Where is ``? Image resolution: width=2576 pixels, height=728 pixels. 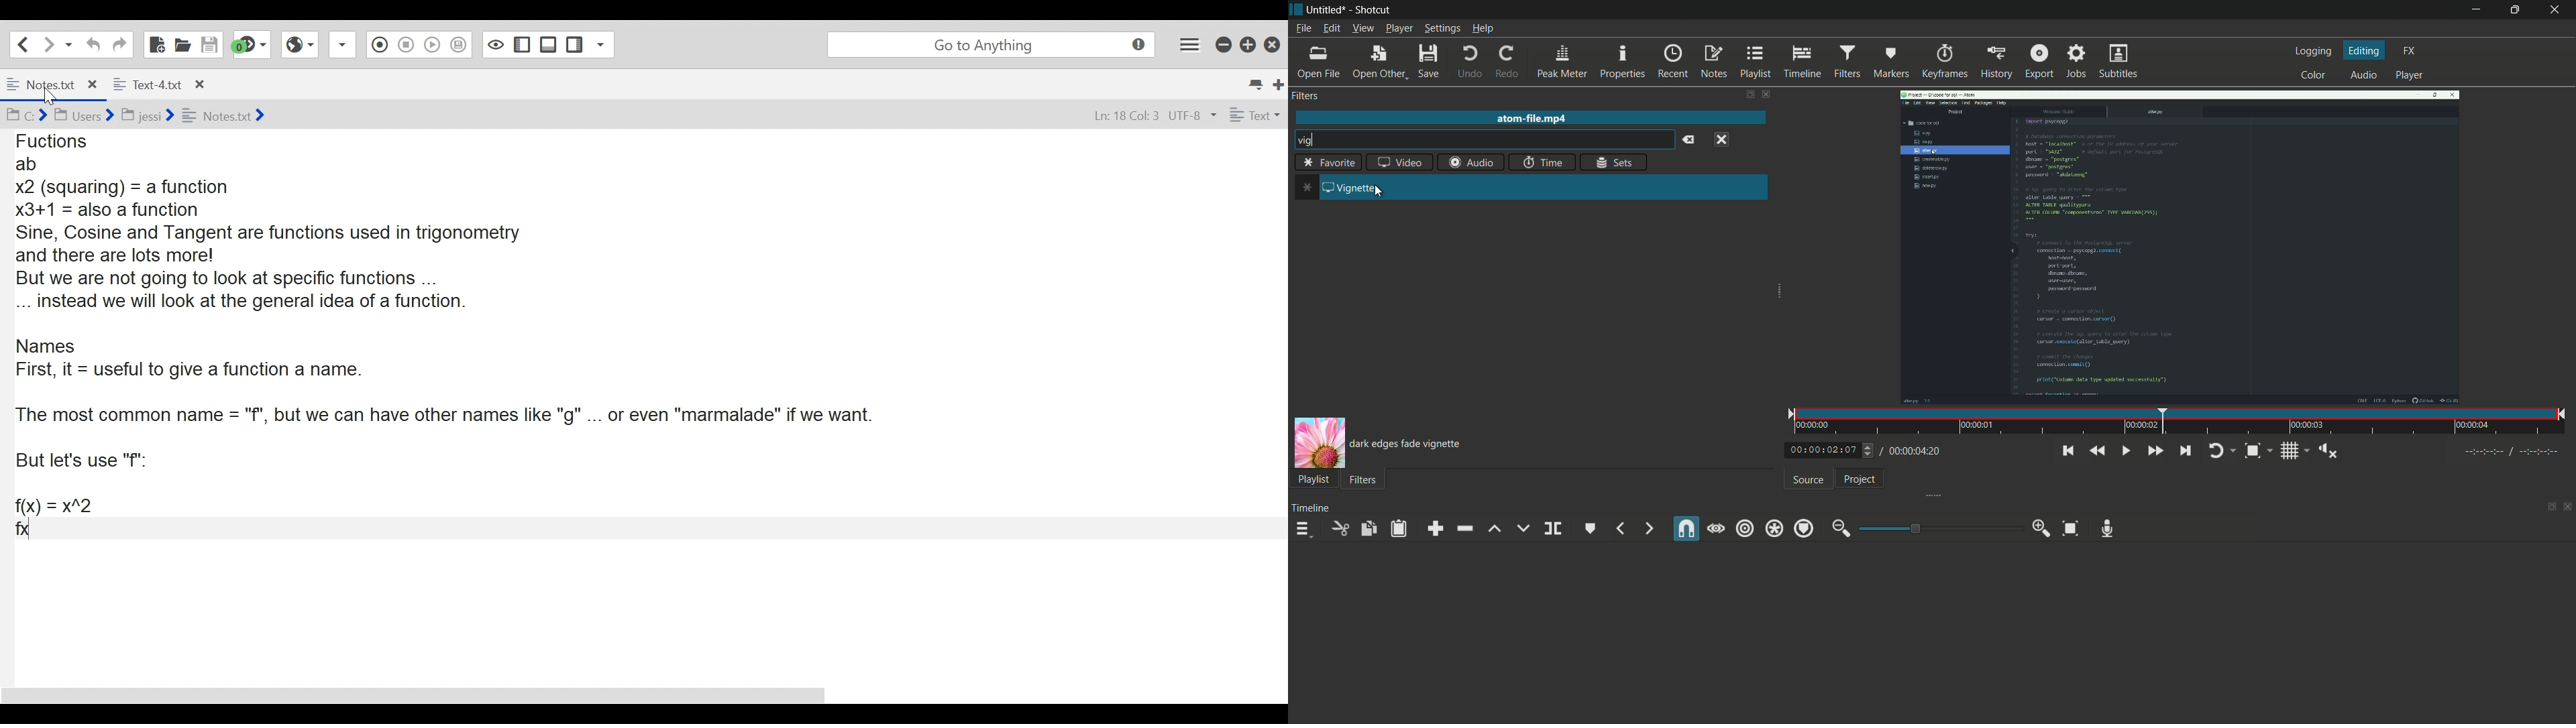  is located at coordinates (1860, 479).